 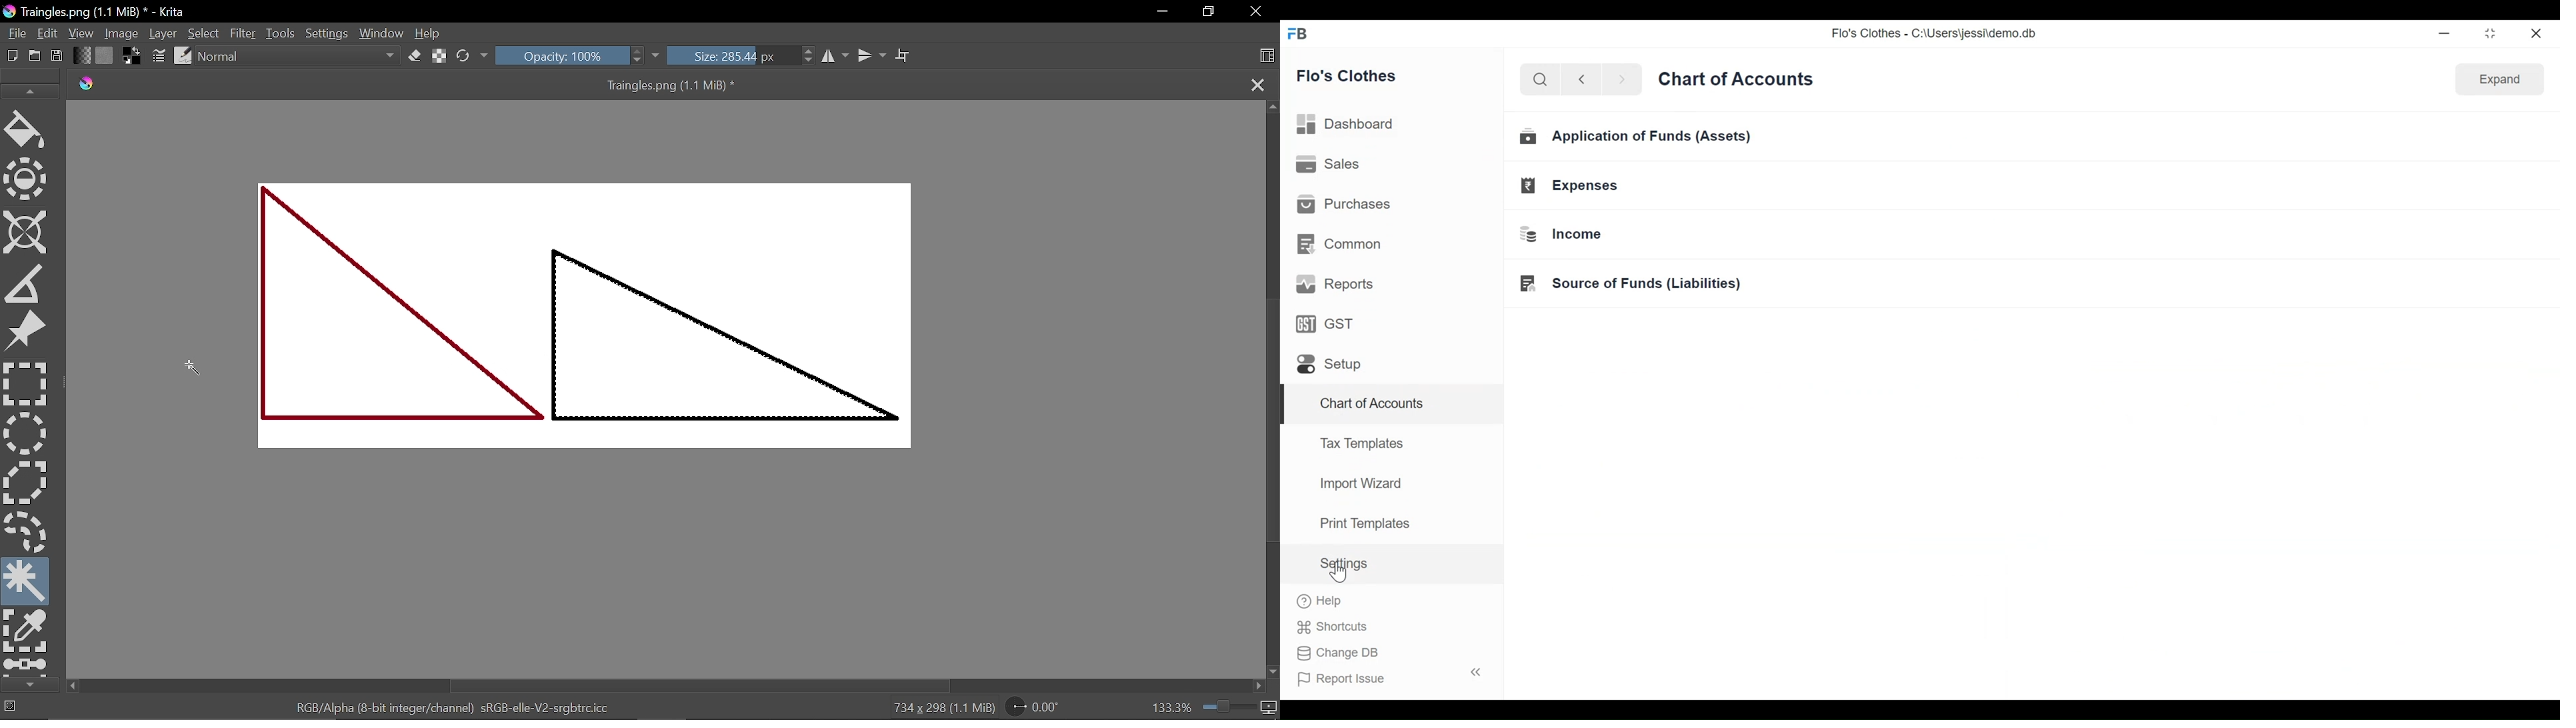 I want to click on flo's clothes, so click(x=1347, y=75).